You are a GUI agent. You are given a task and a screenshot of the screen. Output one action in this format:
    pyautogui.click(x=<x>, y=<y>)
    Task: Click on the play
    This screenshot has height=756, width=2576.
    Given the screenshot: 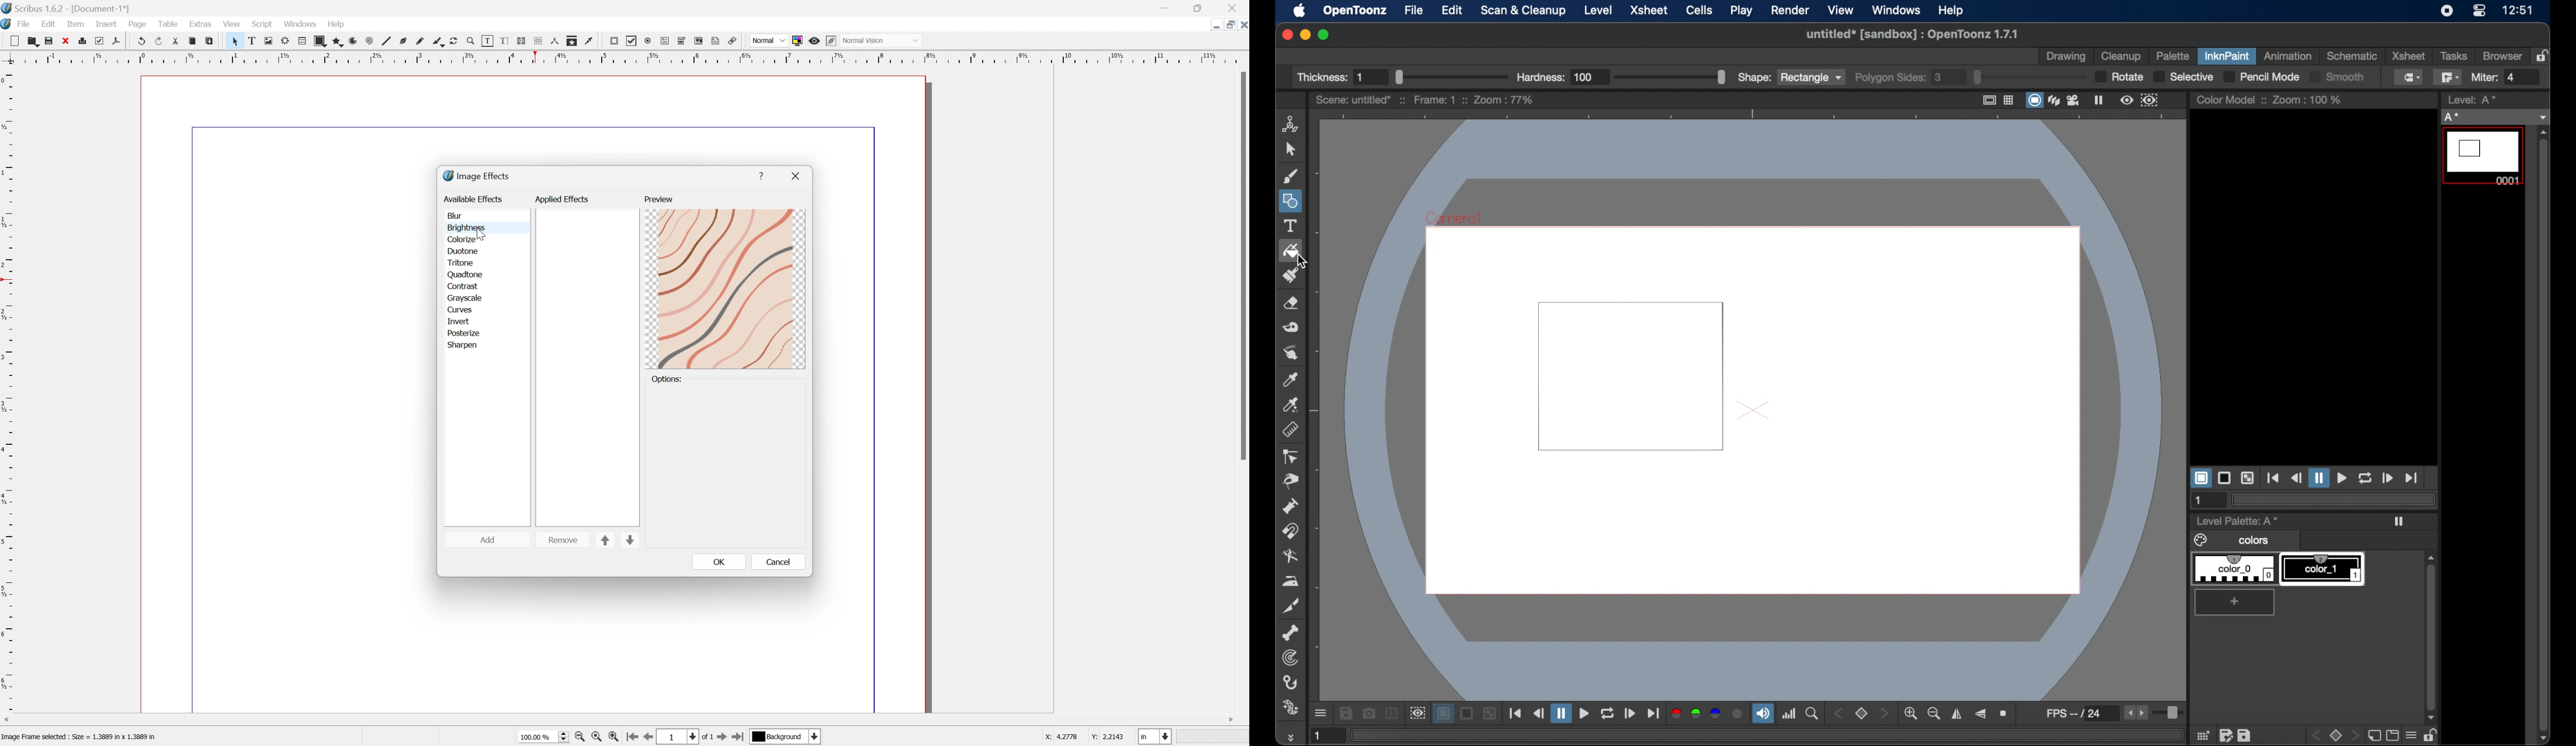 What is the action you would take?
    pyautogui.click(x=2341, y=479)
    